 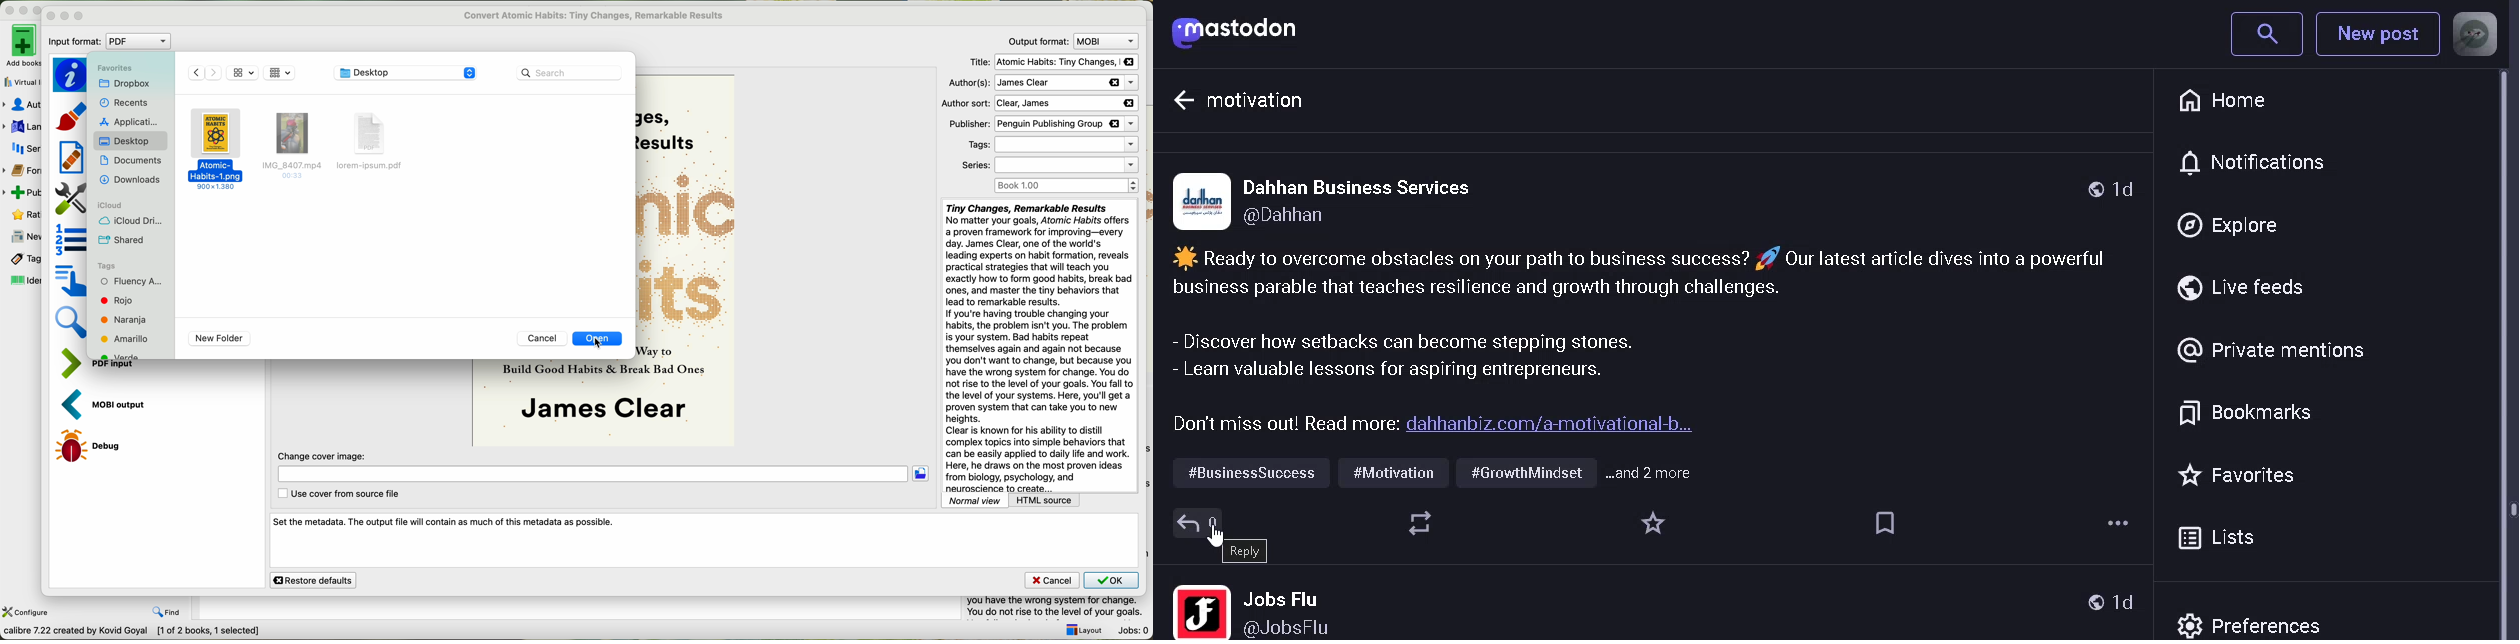 I want to click on time posted, so click(x=2126, y=190).